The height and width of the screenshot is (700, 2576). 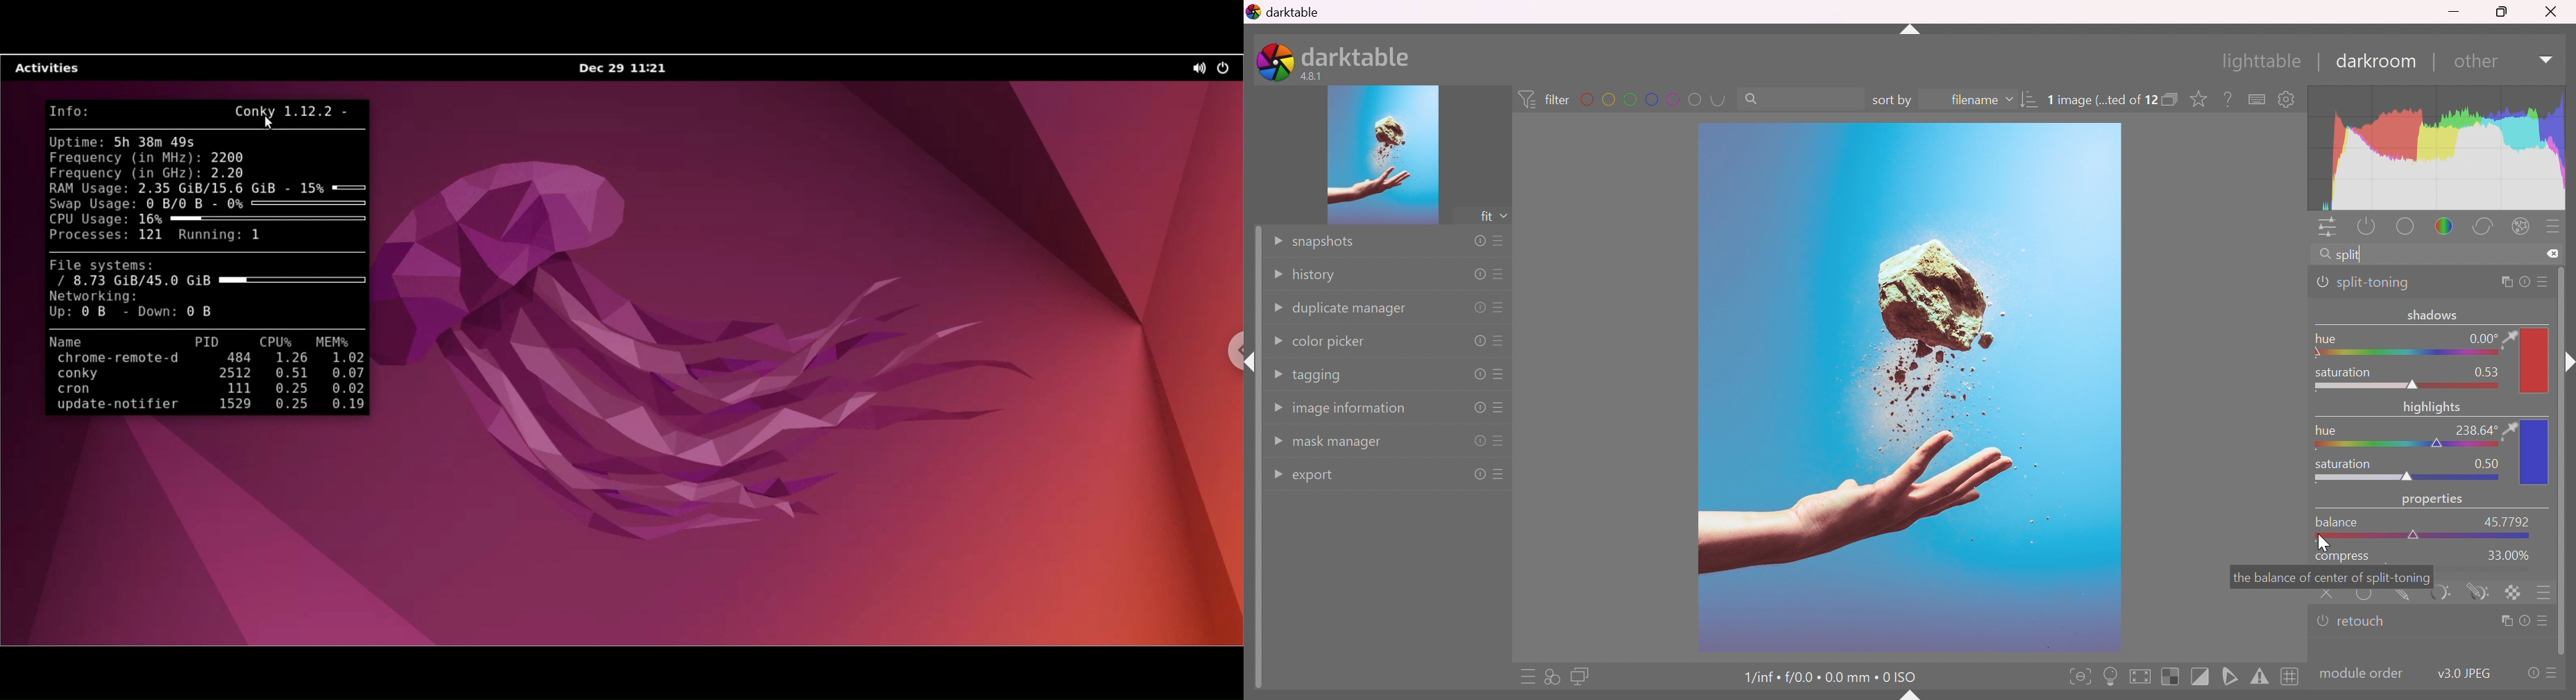 I want to click on Minimize, so click(x=2456, y=11).